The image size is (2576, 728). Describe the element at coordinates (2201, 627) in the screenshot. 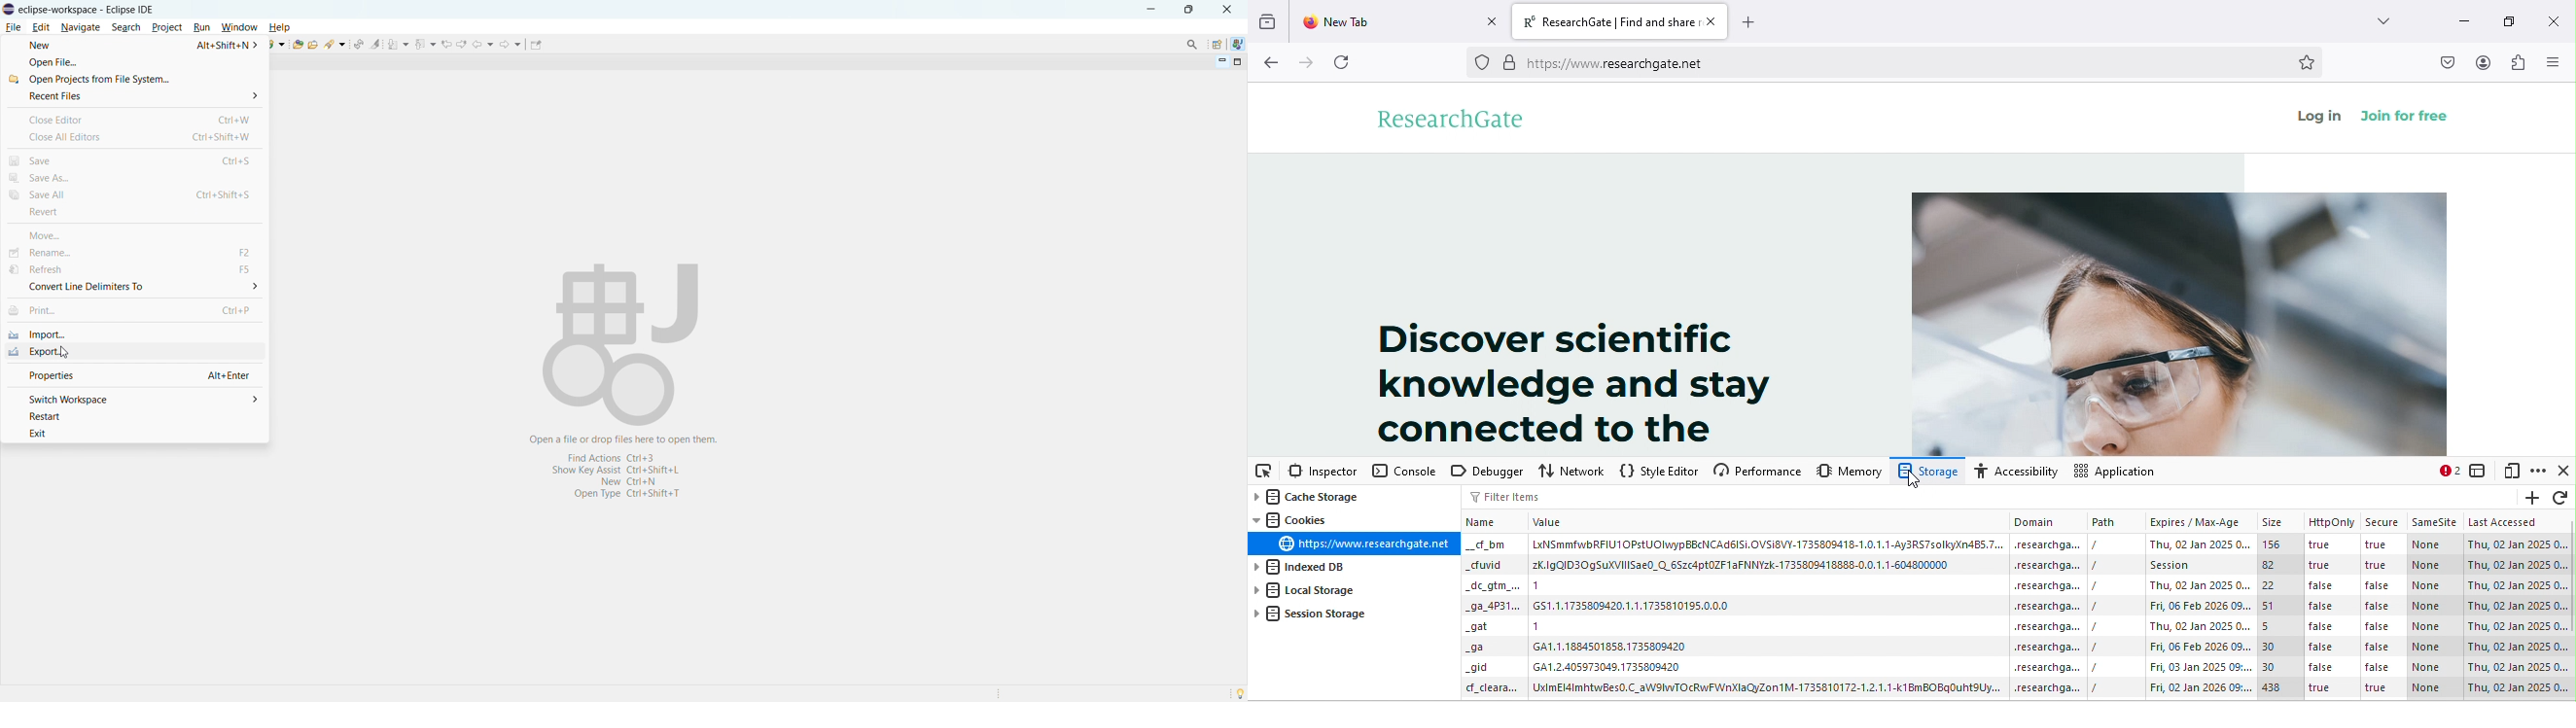

I see `date` at that location.